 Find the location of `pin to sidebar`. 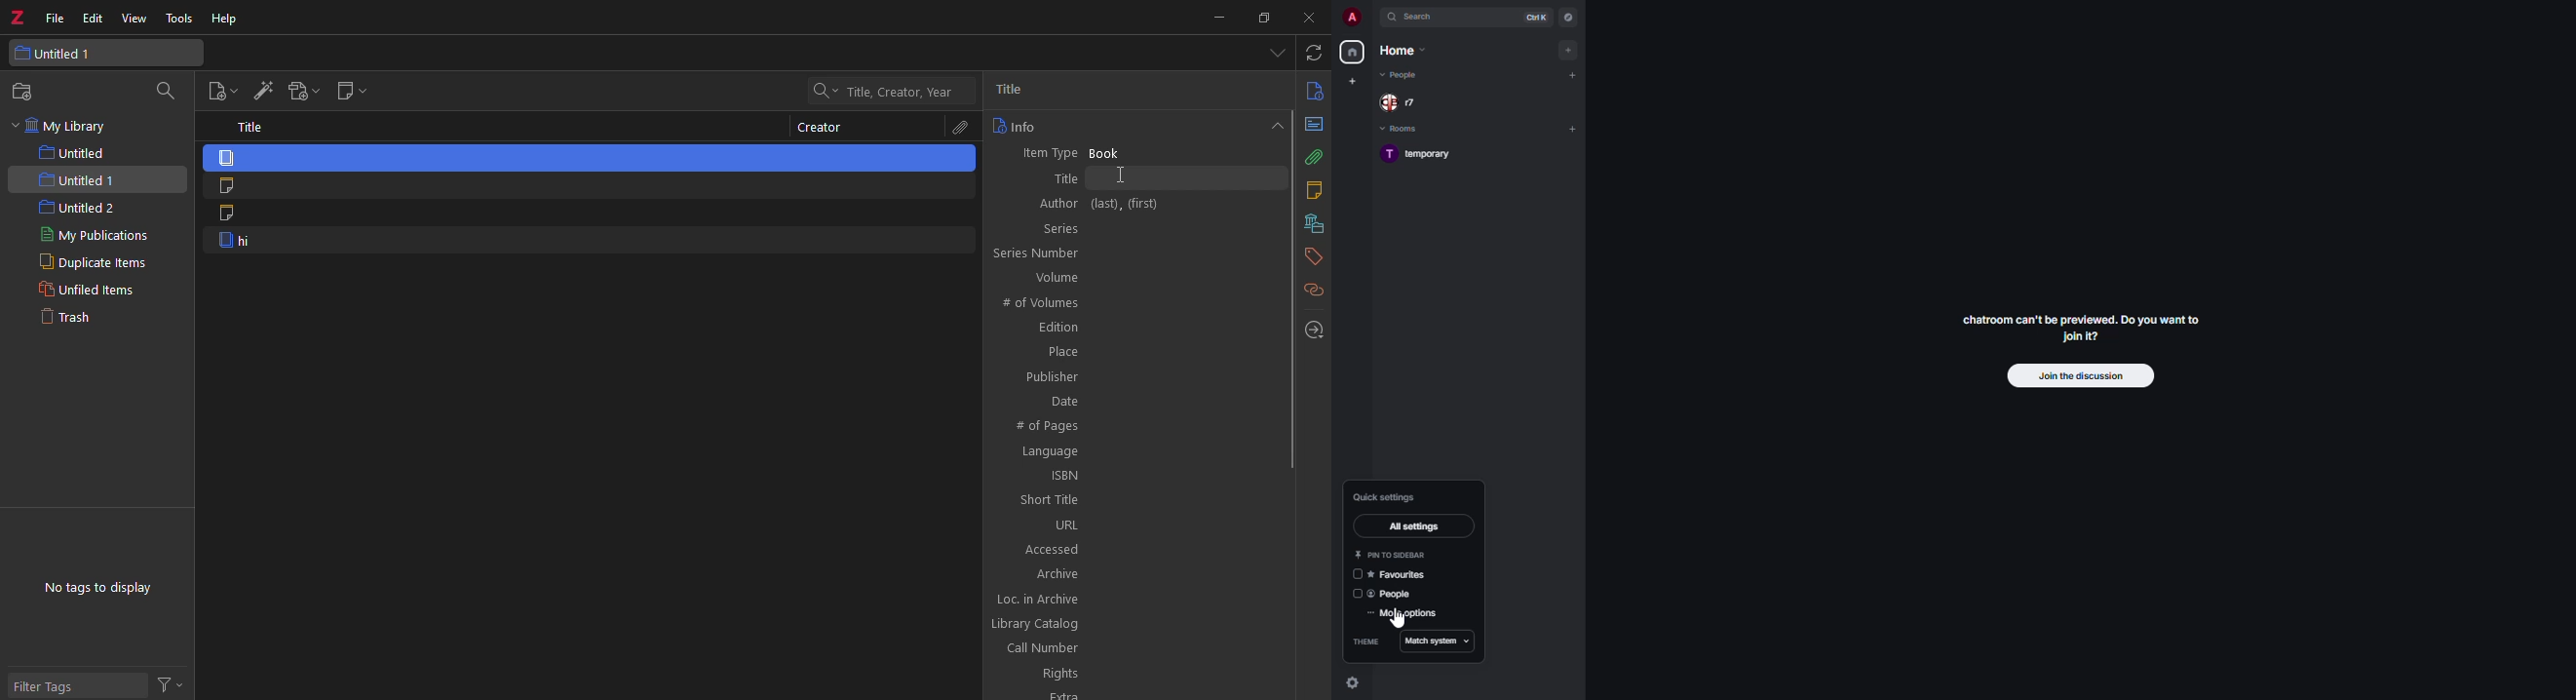

pin to sidebar is located at coordinates (1390, 554).